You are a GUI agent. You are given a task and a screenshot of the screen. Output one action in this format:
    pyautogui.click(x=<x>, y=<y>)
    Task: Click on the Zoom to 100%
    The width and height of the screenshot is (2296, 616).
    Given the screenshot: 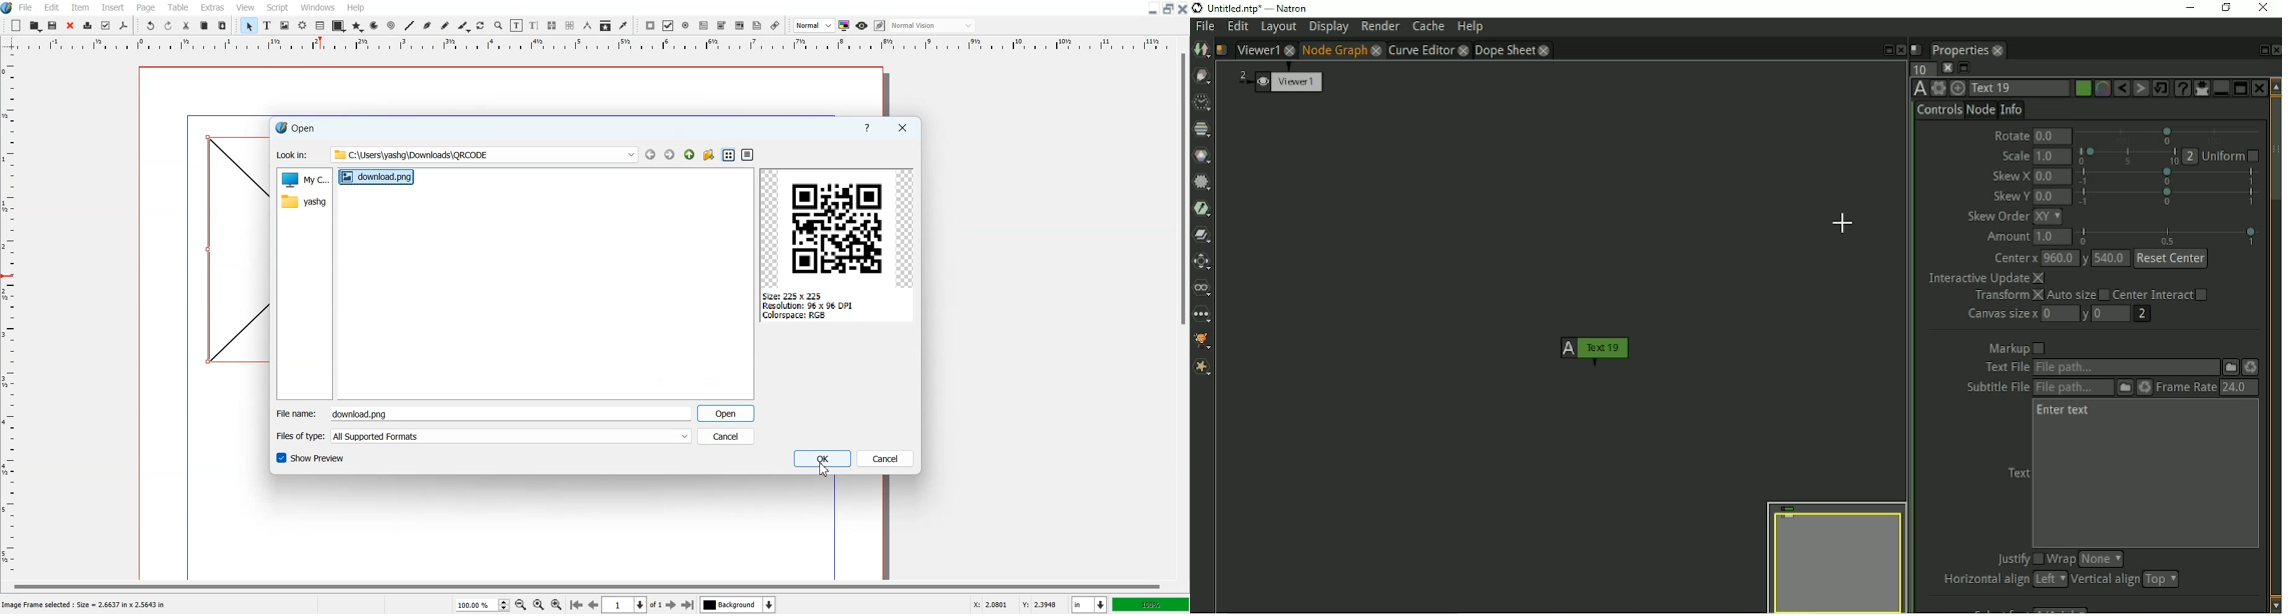 What is the action you would take?
    pyautogui.click(x=538, y=604)
    